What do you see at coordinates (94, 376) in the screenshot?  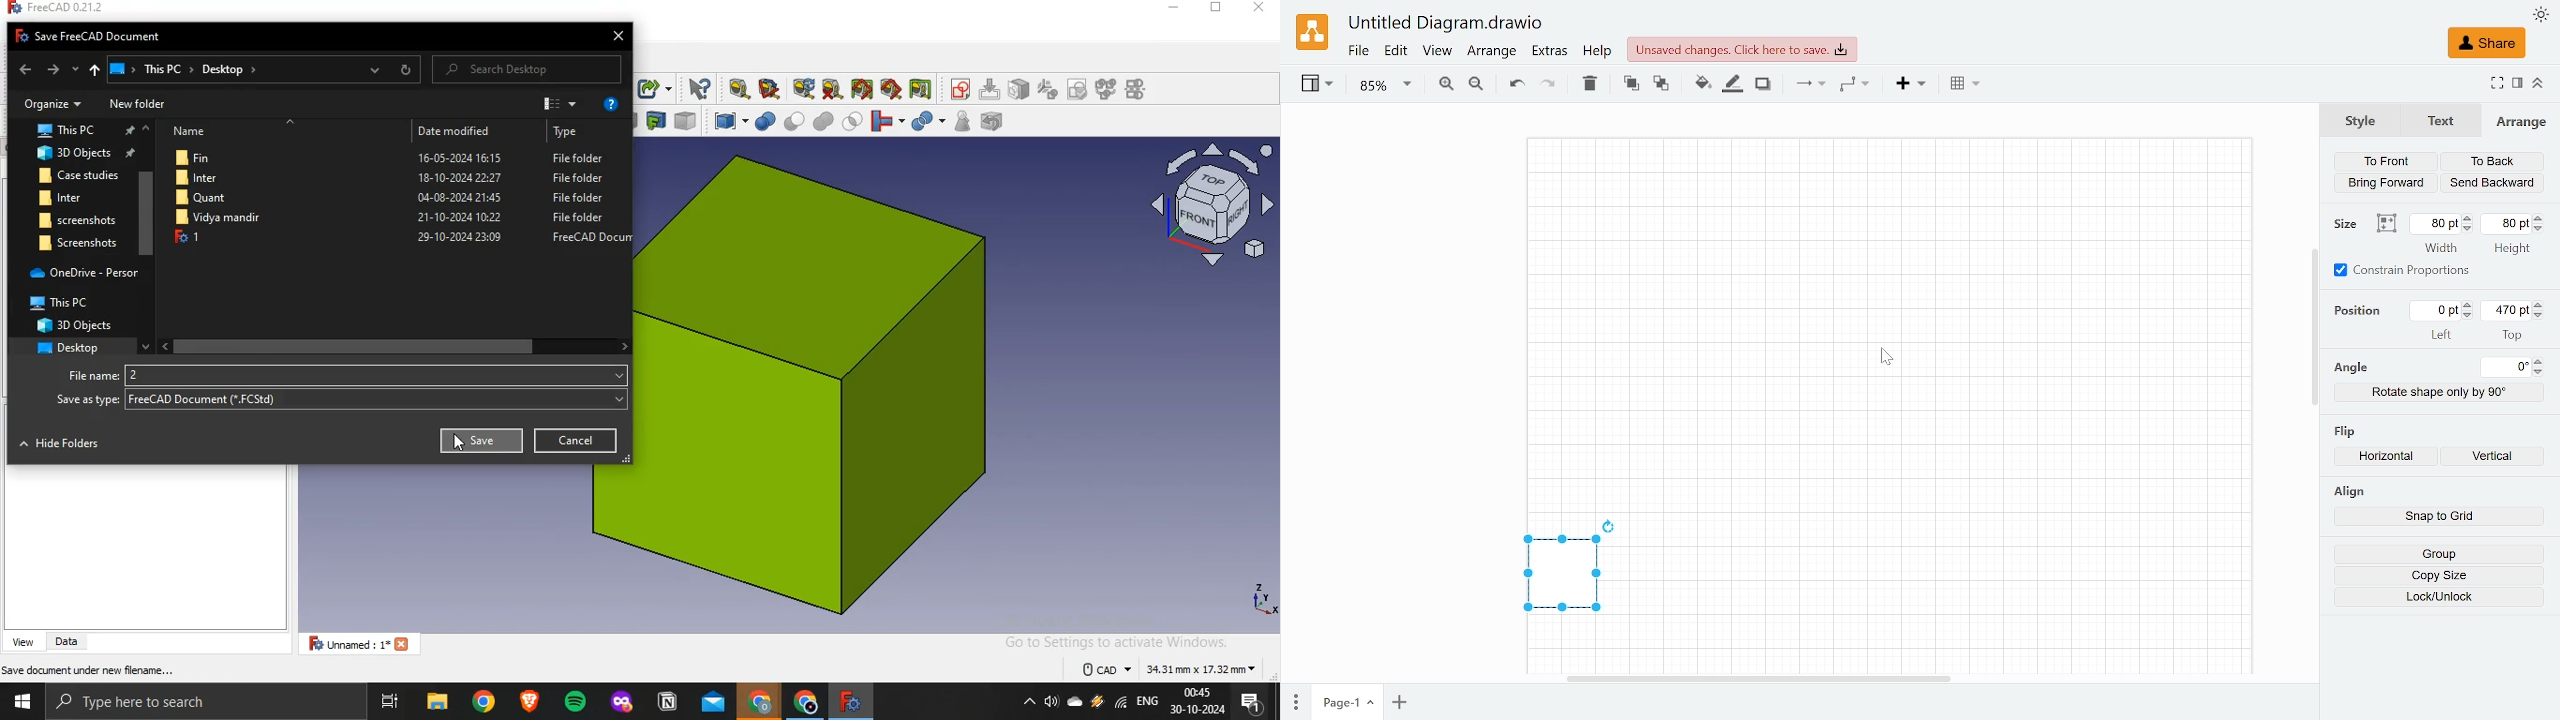 I see `filename` at bounding box center [94, 376].